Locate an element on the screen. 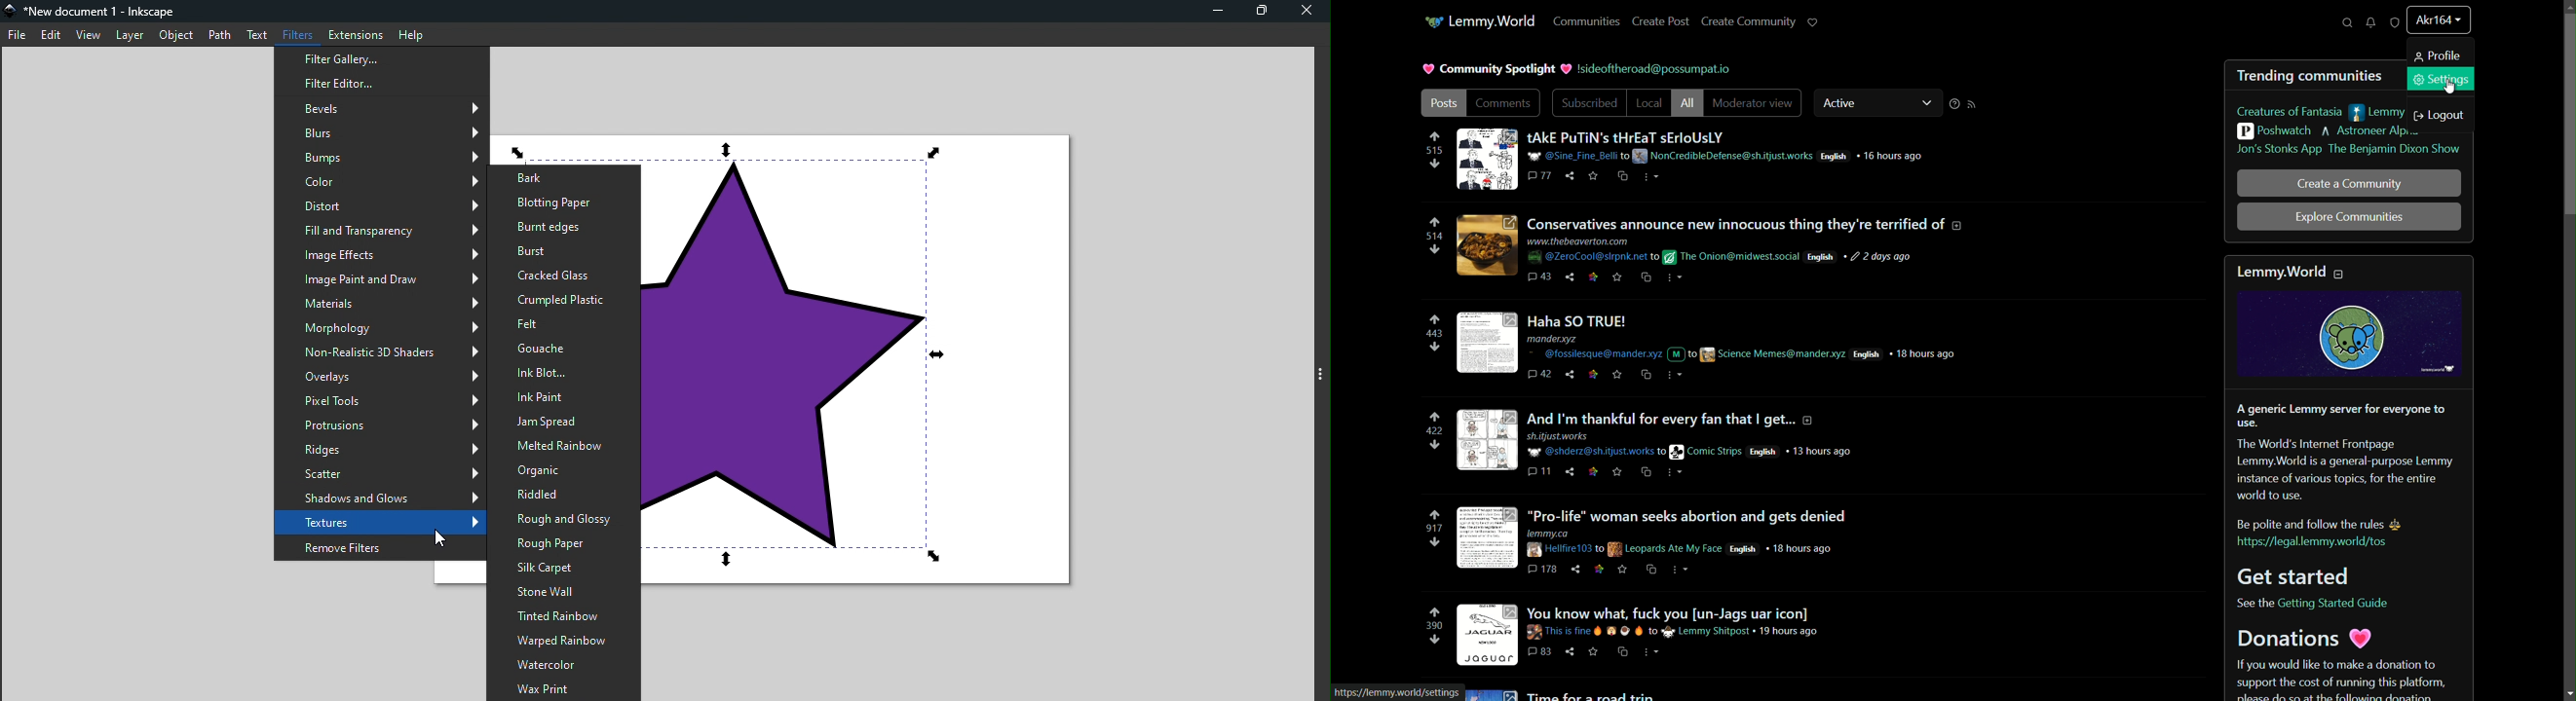  Ink Paint is located at coordinates (562, 398).